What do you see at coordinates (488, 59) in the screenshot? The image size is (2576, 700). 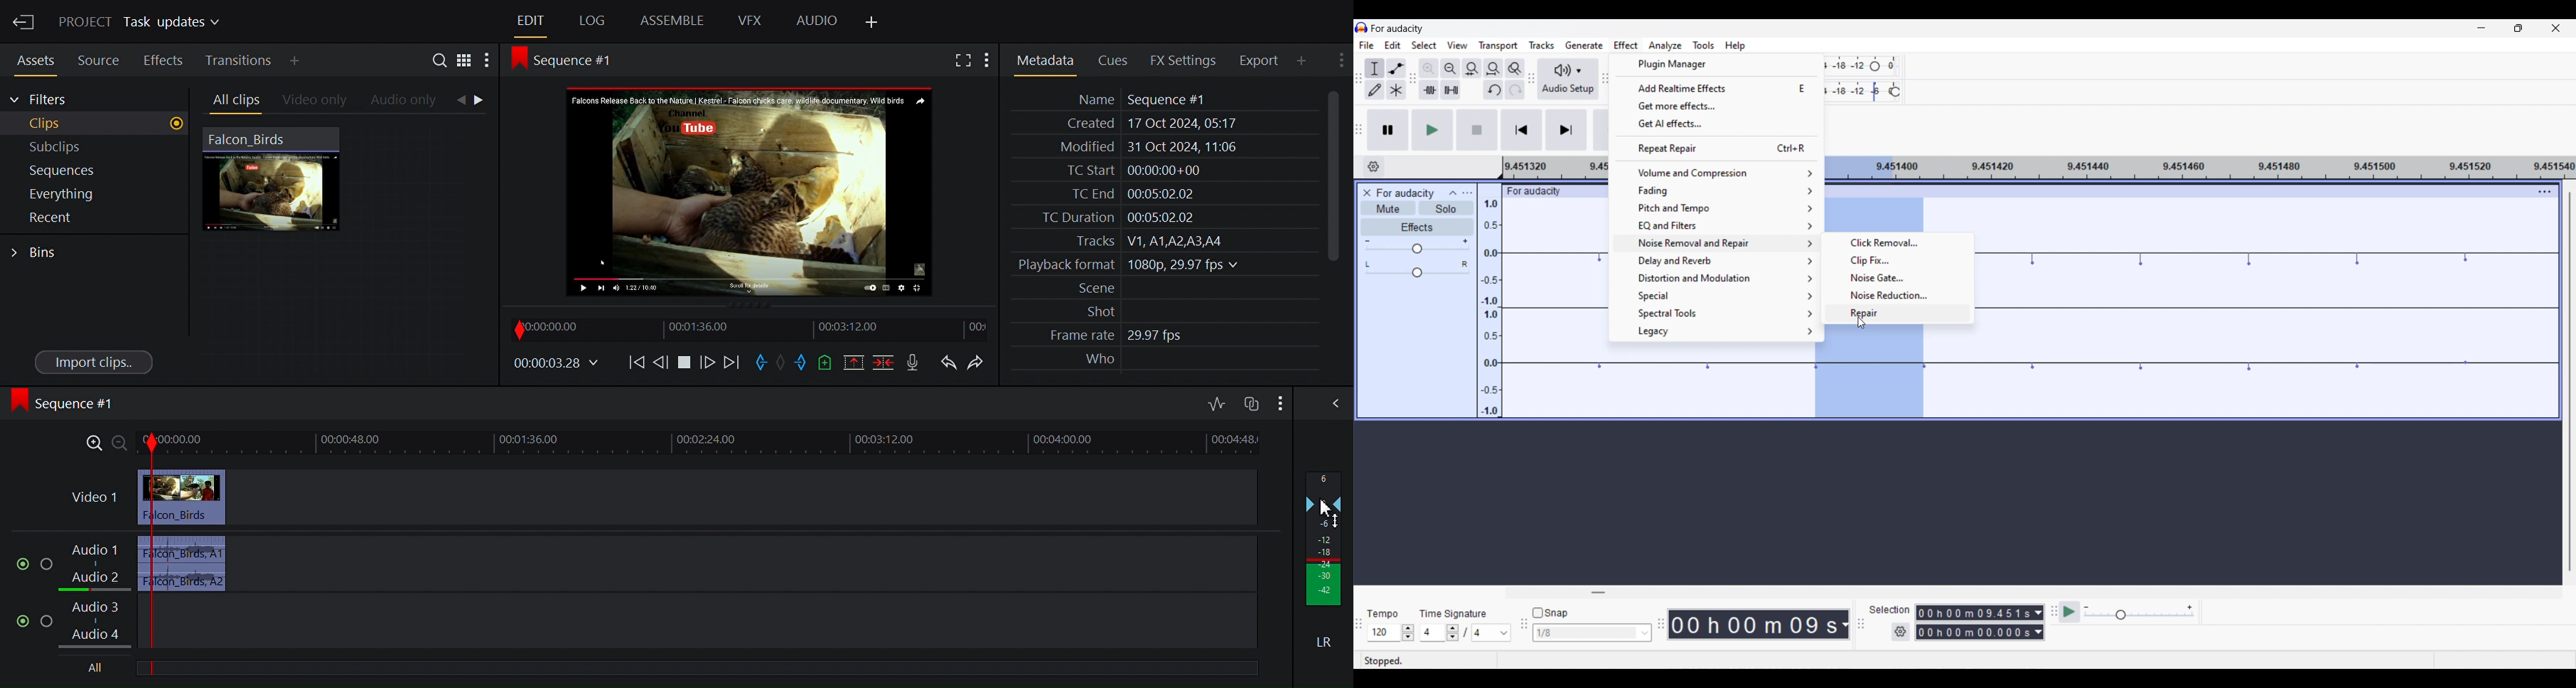 I see `Show settings menu` at bounding box center [488, 59].